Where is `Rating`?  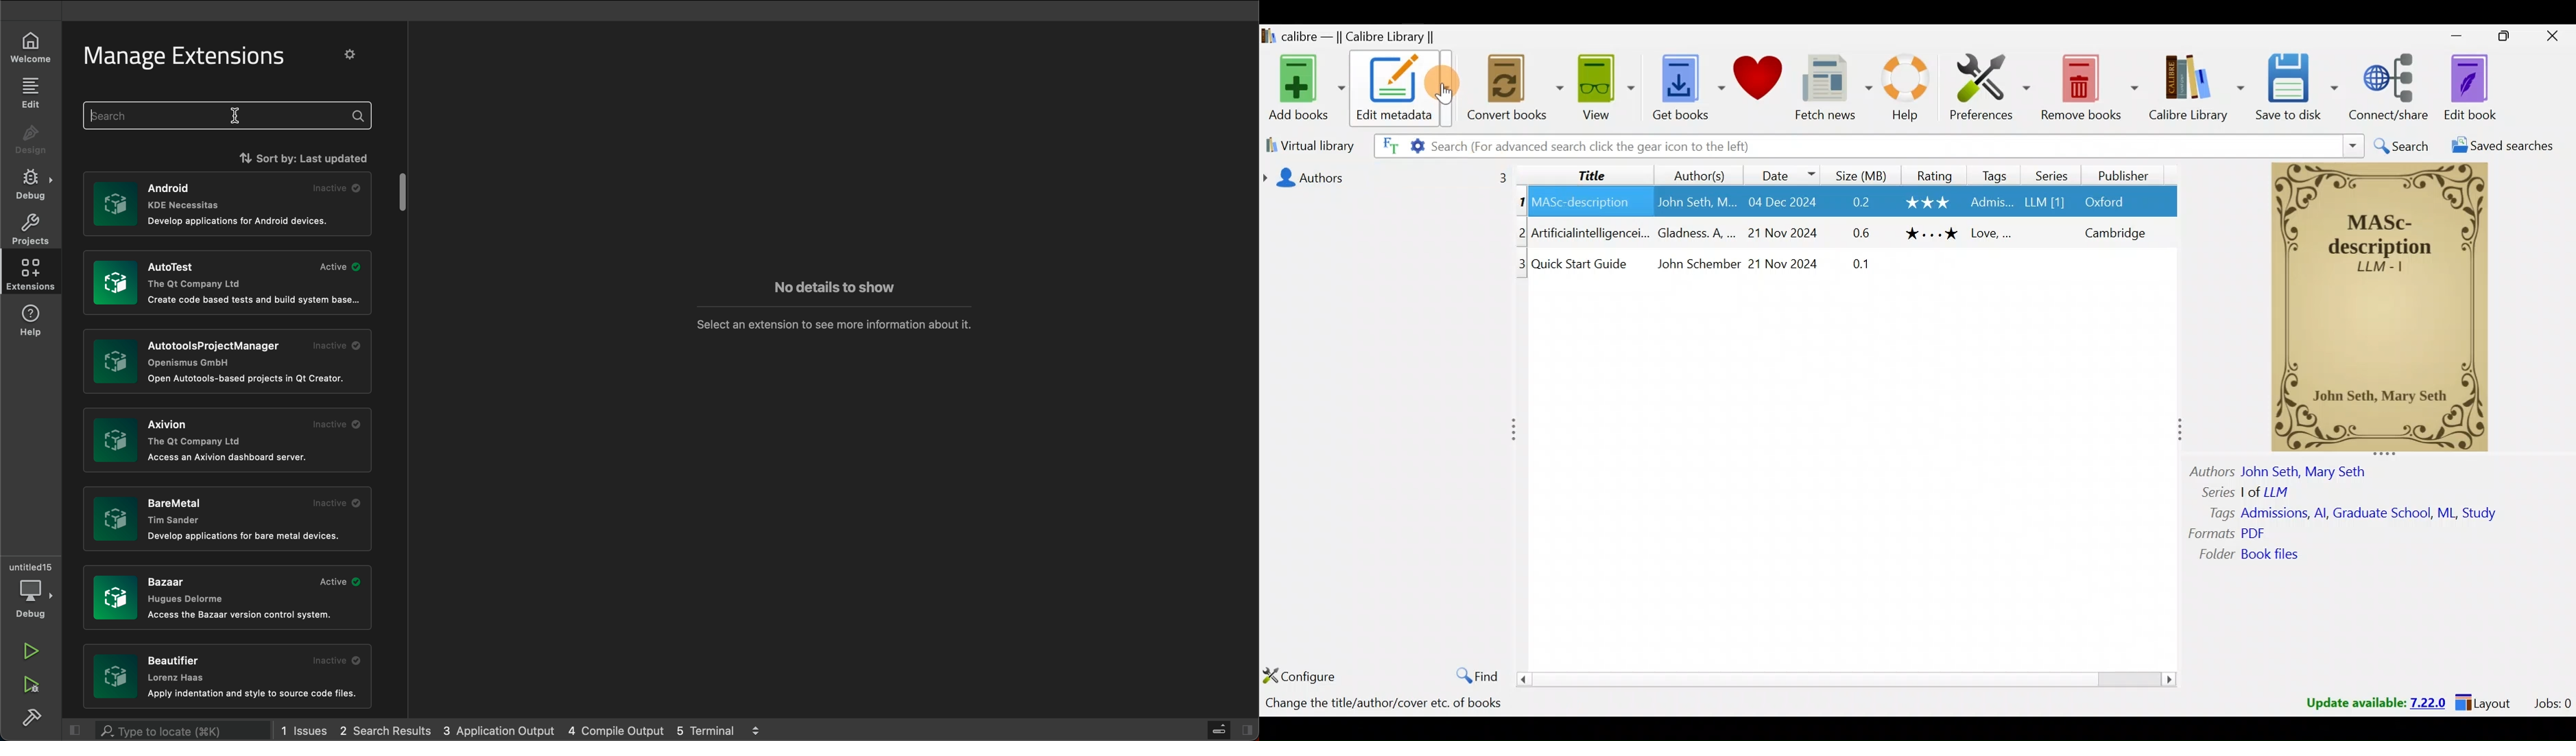 Rating is located at coordinates (1935, 174).